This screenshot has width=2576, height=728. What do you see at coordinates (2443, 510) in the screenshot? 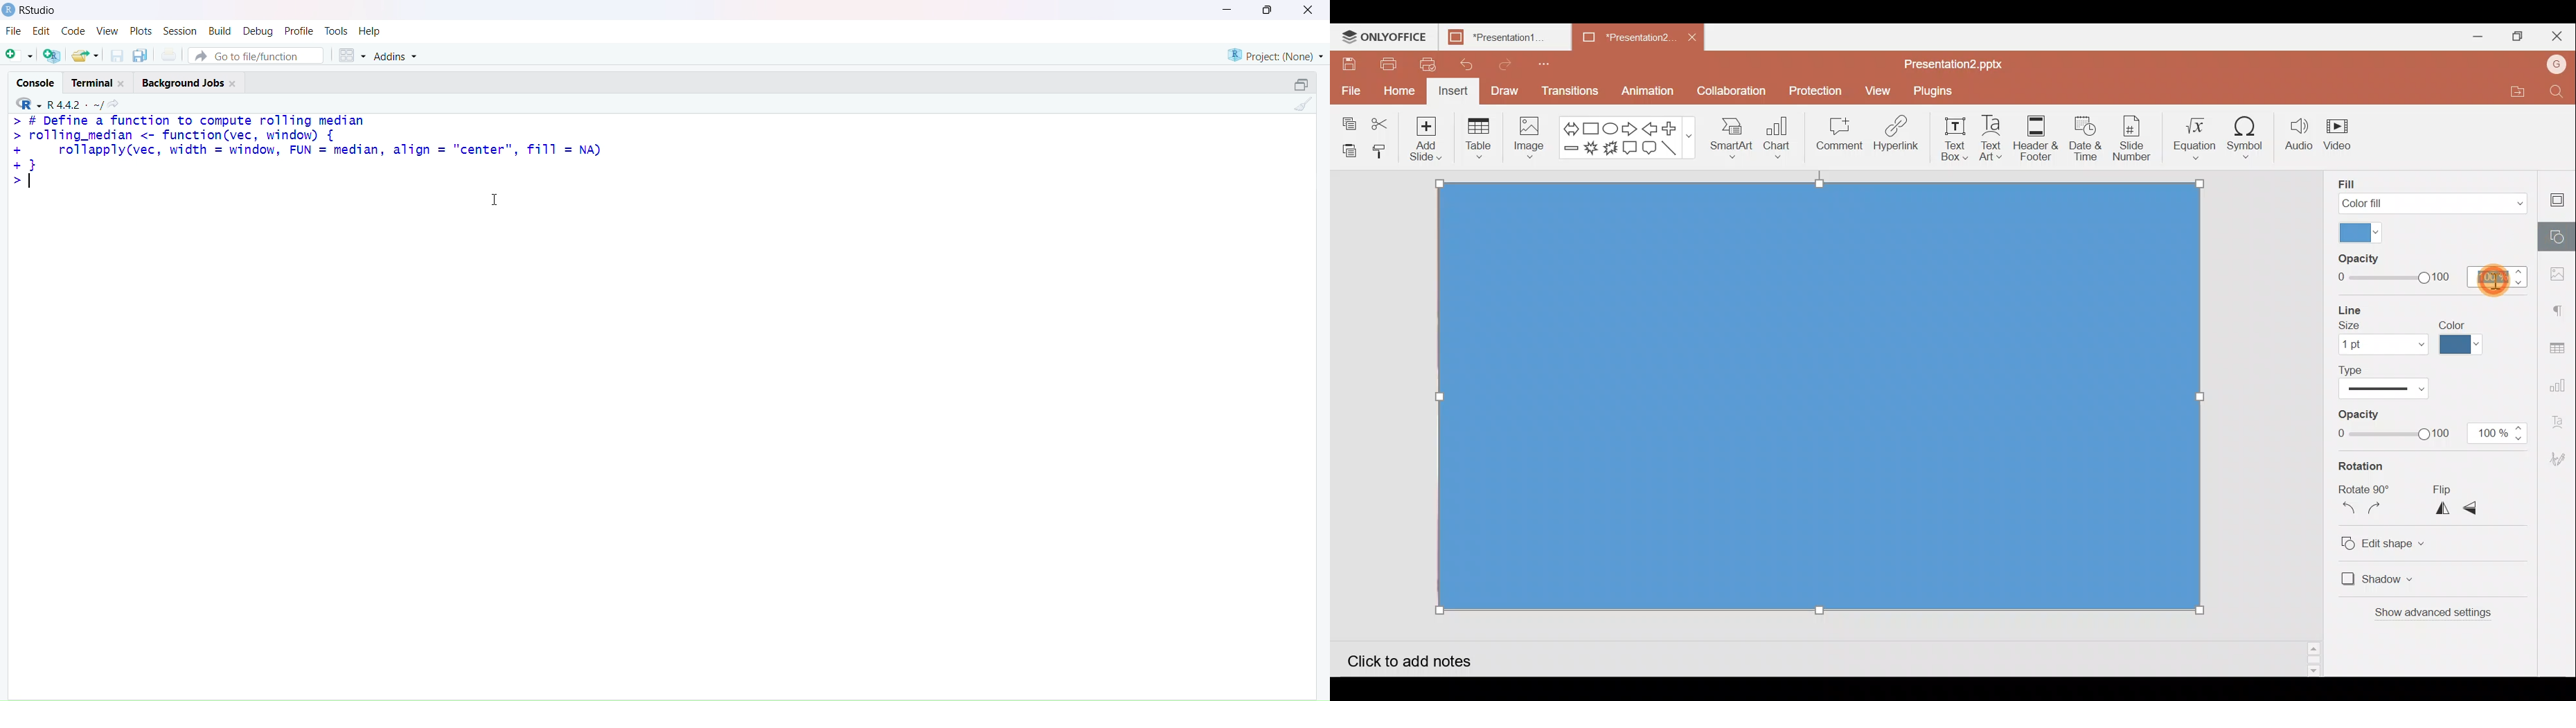
I see `Flip horizontally` at bounding box center [2443, 510].